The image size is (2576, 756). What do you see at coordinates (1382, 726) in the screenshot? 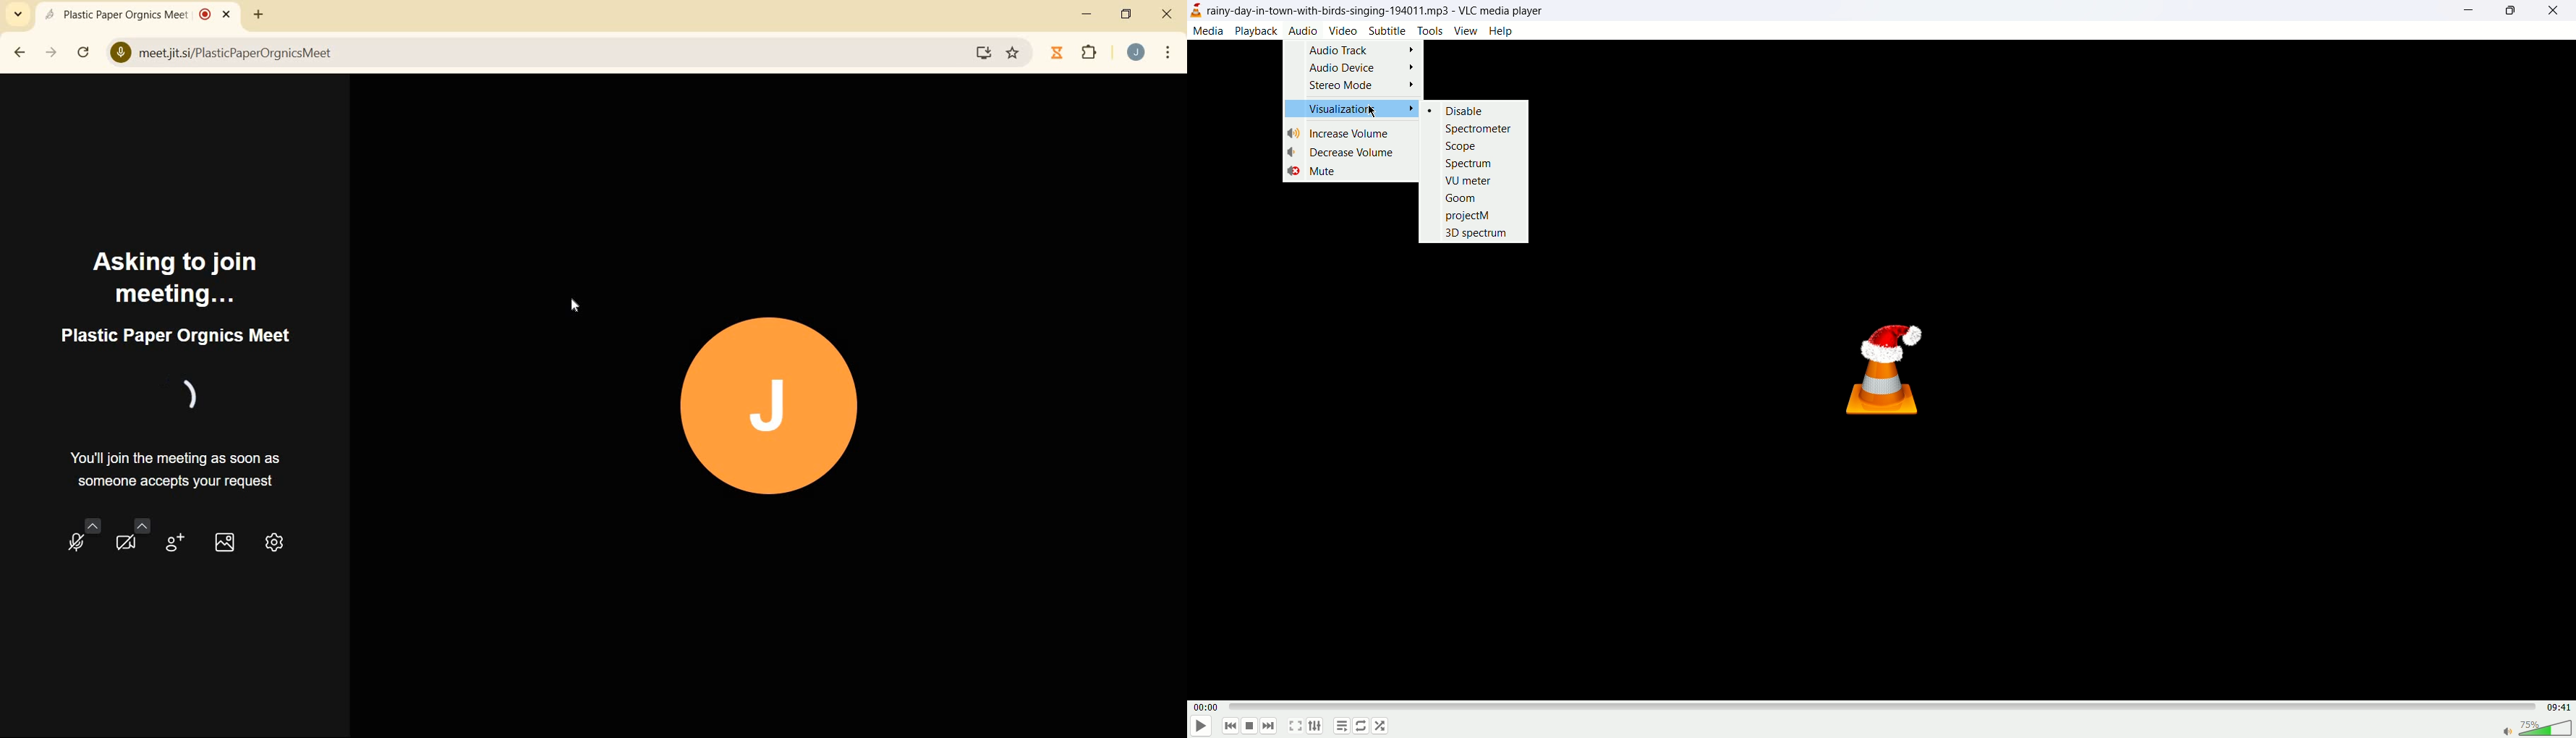
I see `shuffle` at bounding box center [1382, 726].